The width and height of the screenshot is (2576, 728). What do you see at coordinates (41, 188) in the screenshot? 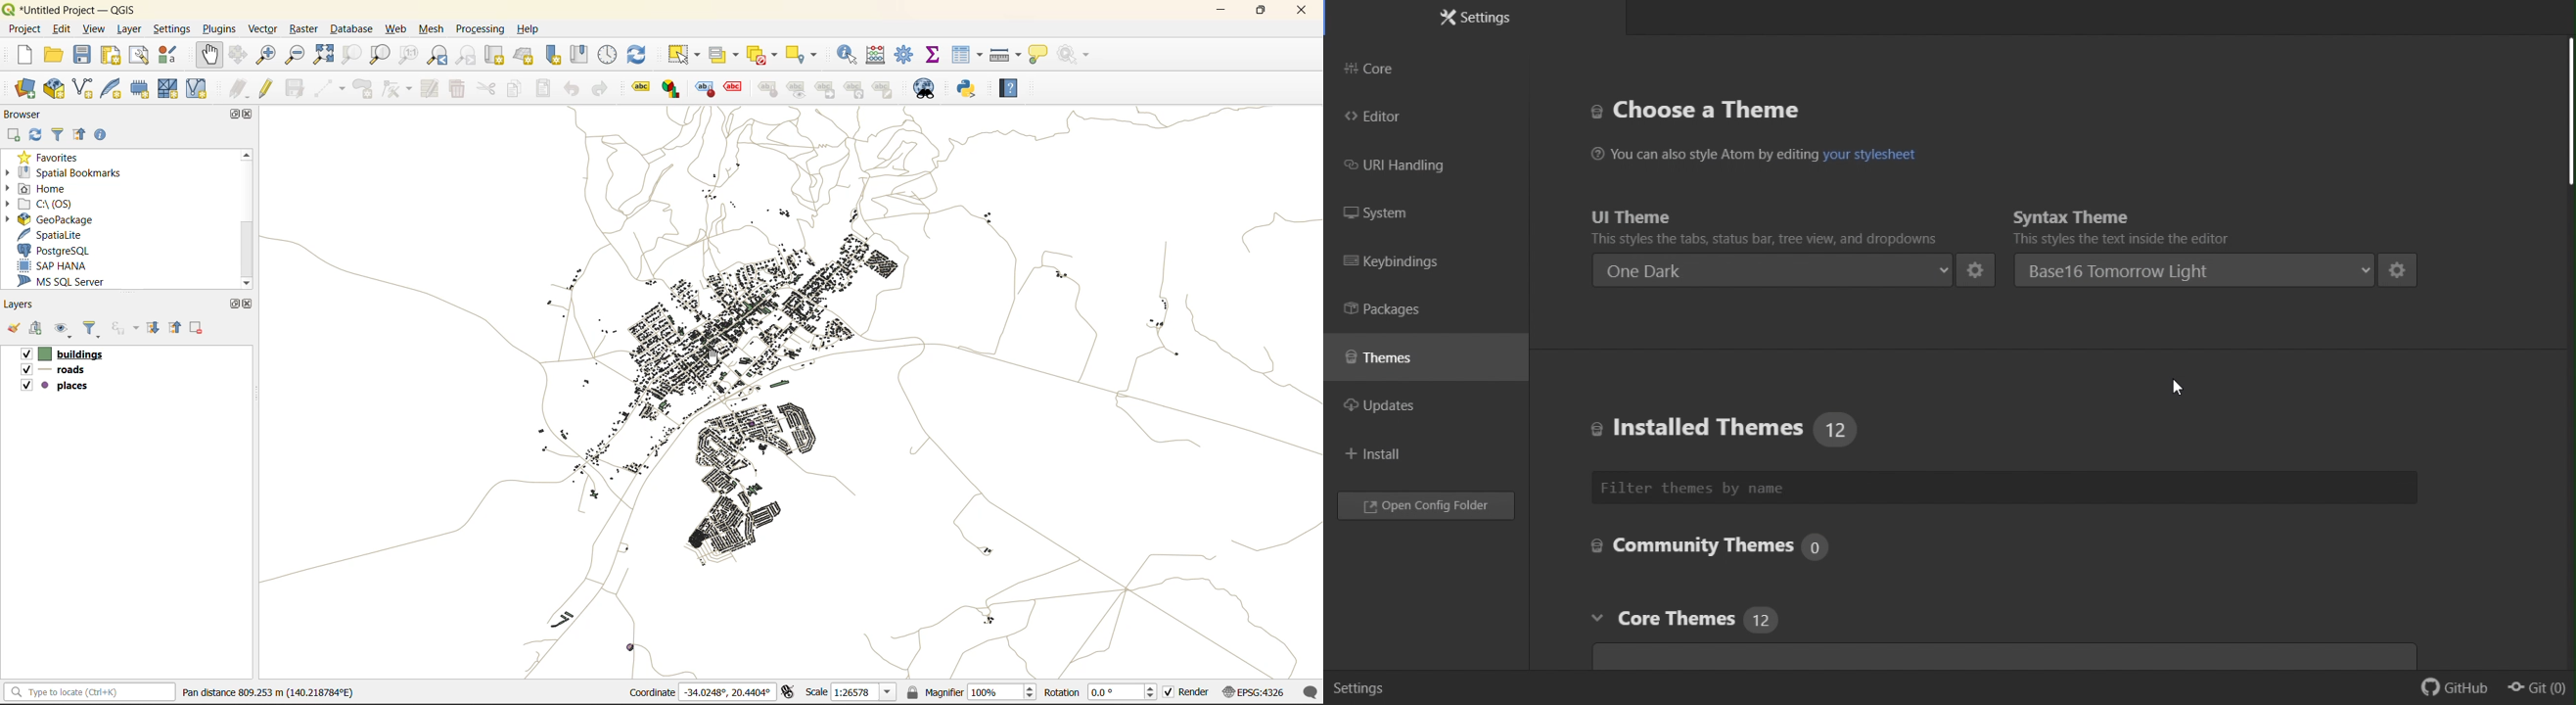
I see `home` at bounding box center [41, 188].